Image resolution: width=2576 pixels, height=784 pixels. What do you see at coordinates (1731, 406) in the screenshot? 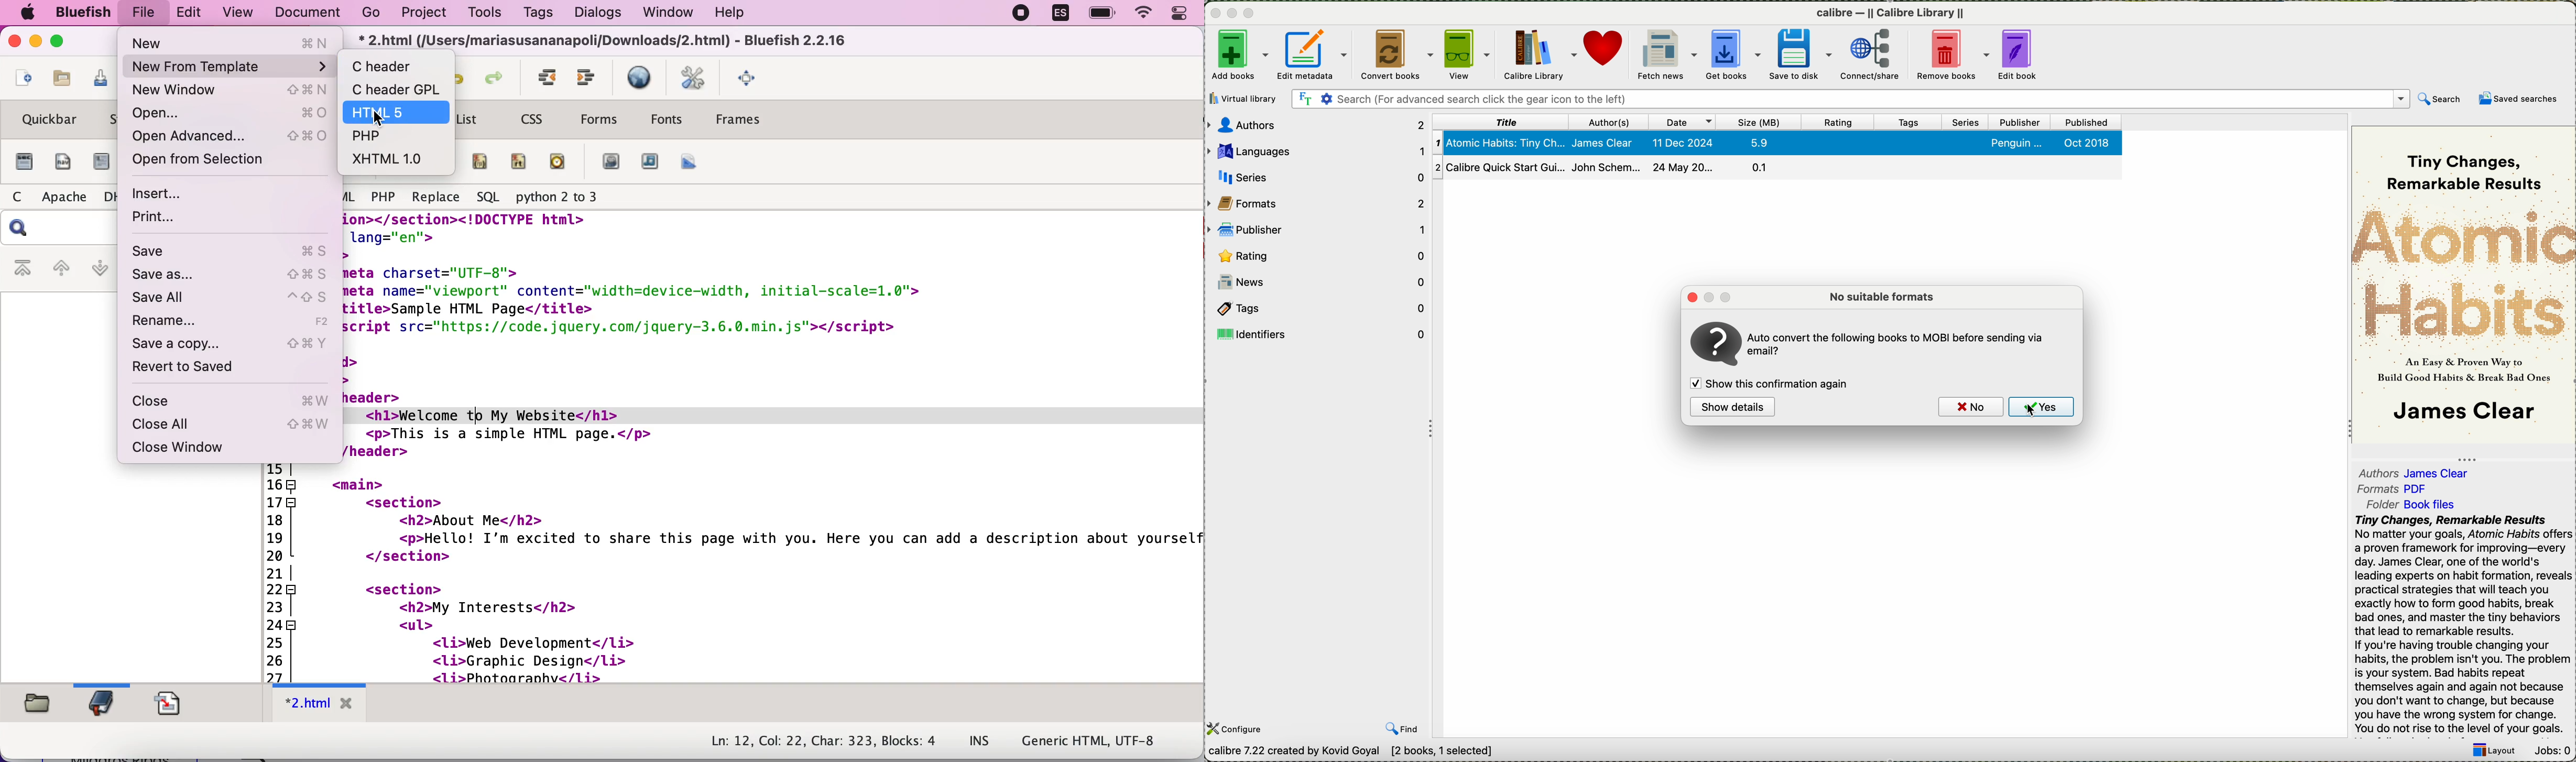
I see `show details` at bounding box center [1731, 406].